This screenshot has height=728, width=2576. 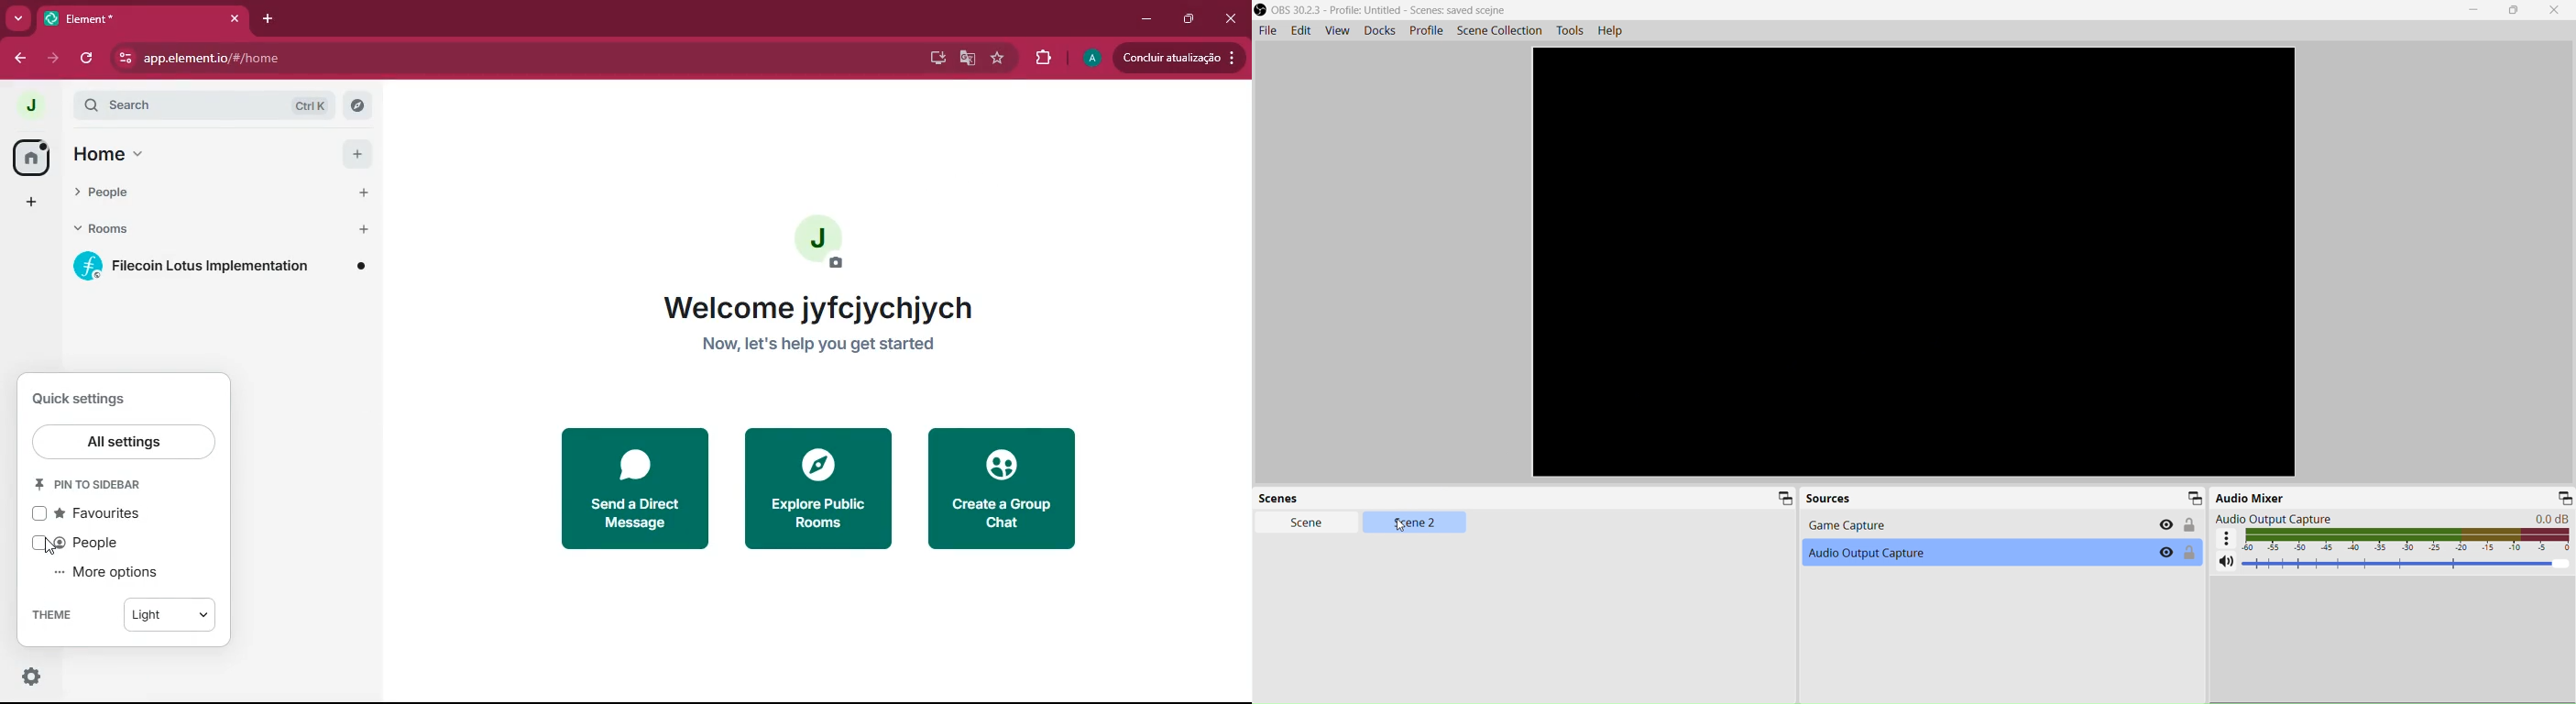 What do you see at coordinates (2251, 497) in the screenshot?
I see `Audio Mixer` at bounding box center [2251, 497].